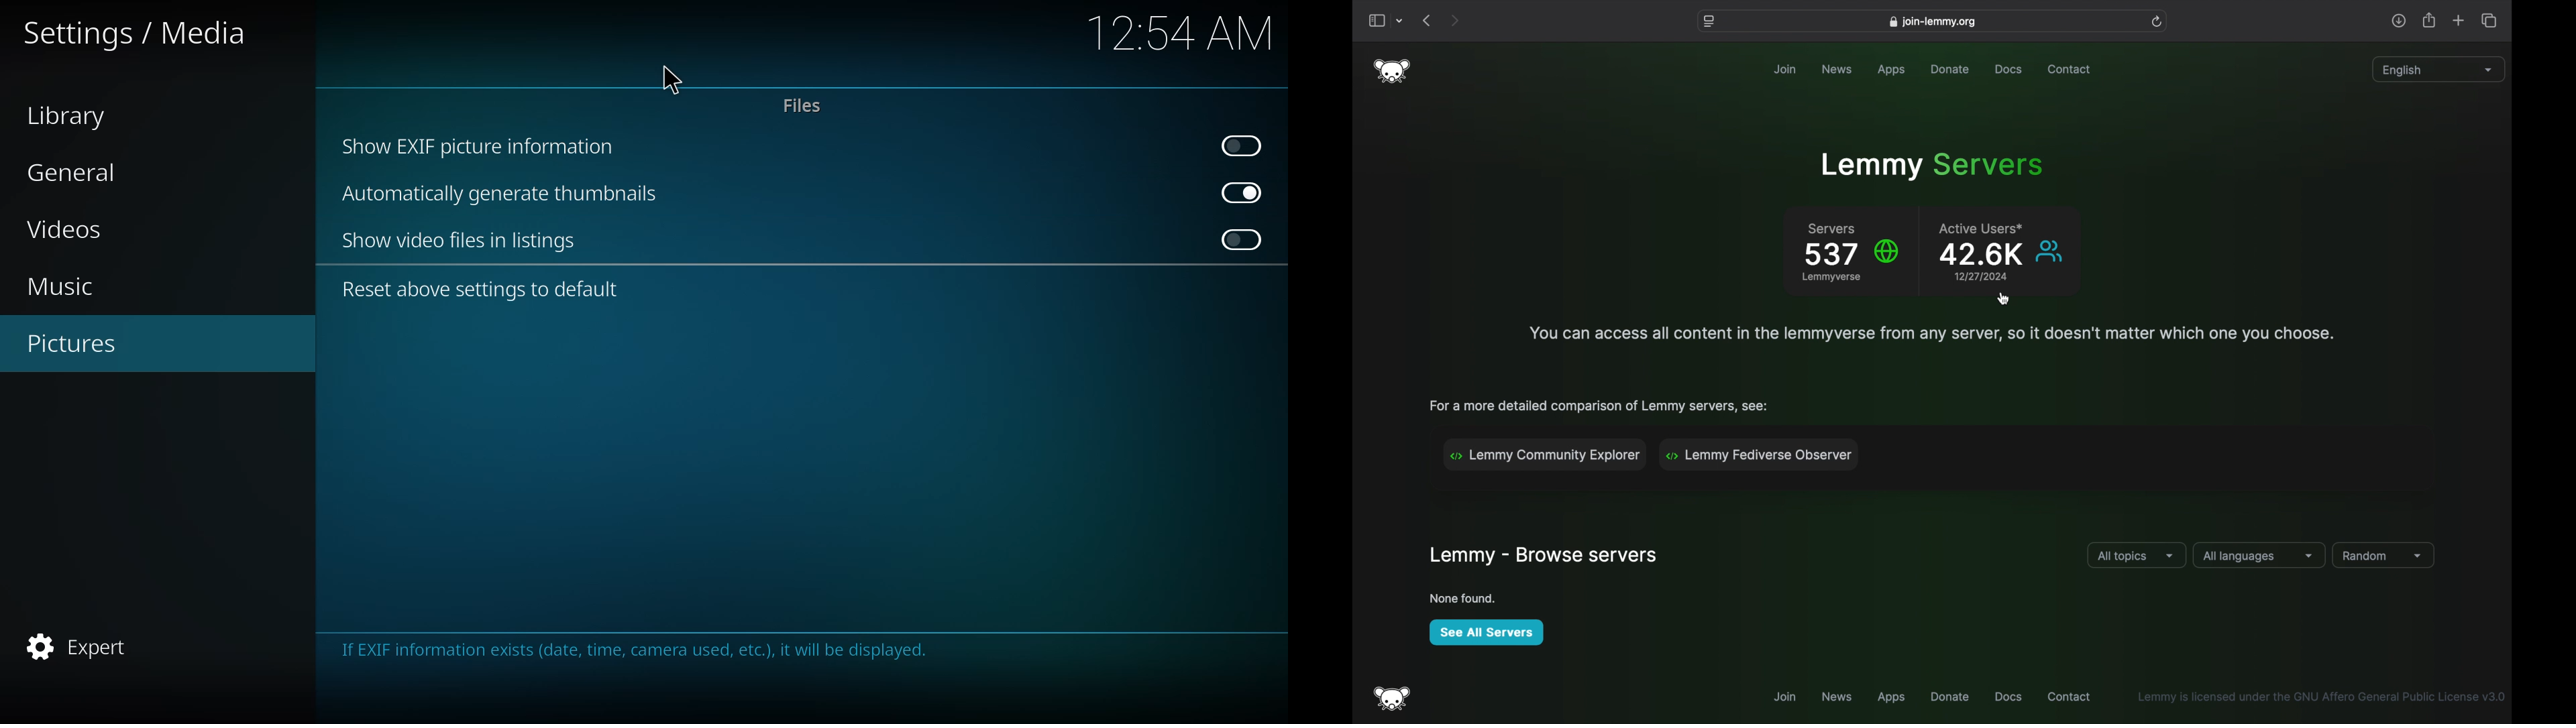 The height and width of the screenshot is (728, 2576). What do you see at coordinates (1462, 598) in the screenshot?
I see `none found` at bounding box center [1462, 598].